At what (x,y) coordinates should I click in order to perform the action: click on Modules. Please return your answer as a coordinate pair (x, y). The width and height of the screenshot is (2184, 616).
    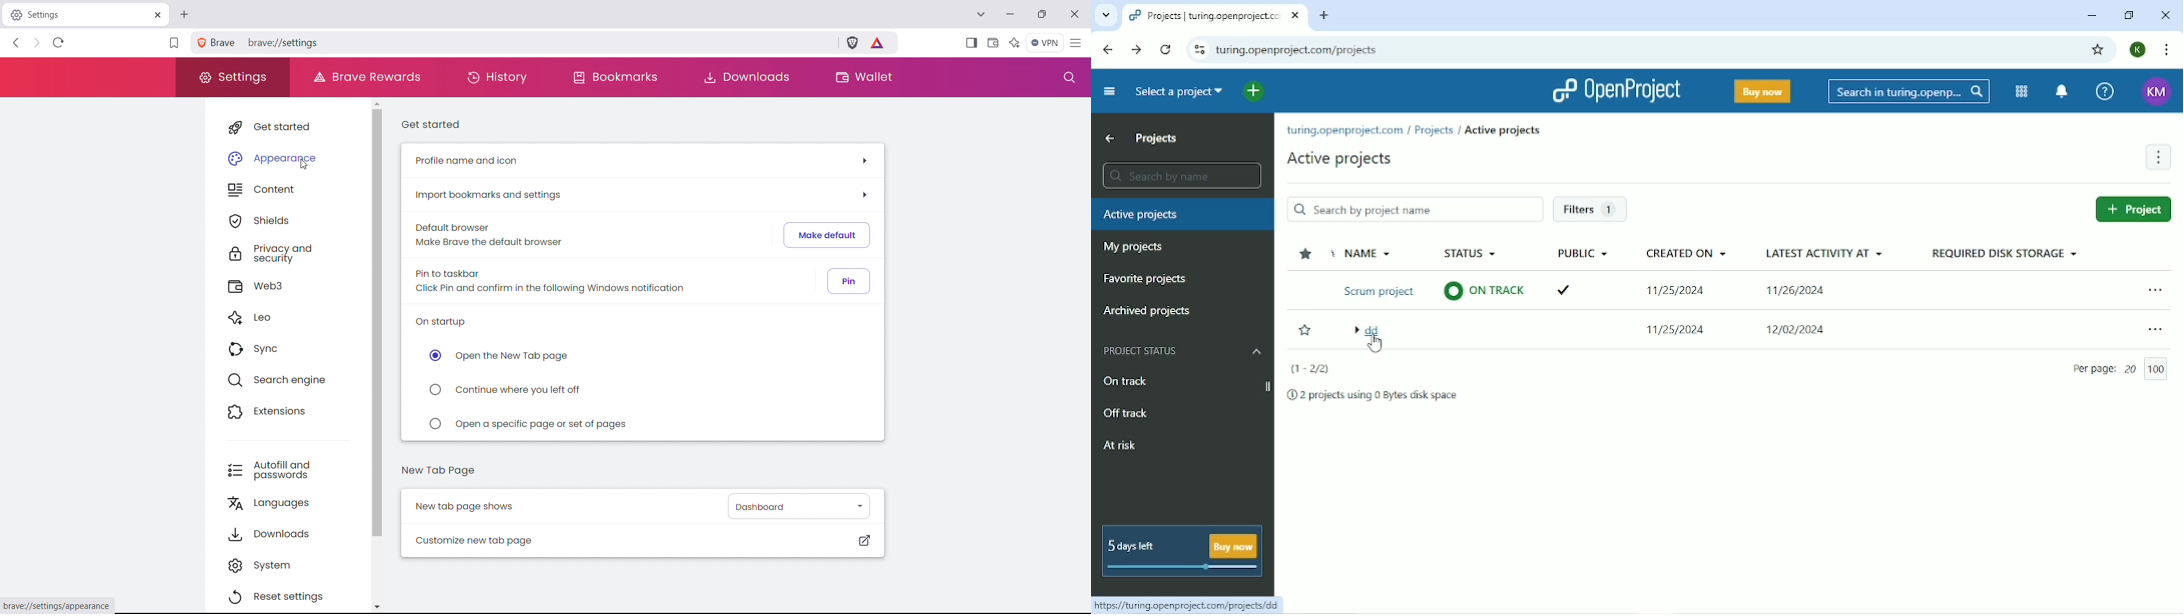
    Looking at the image, I should click on (2022, 92).